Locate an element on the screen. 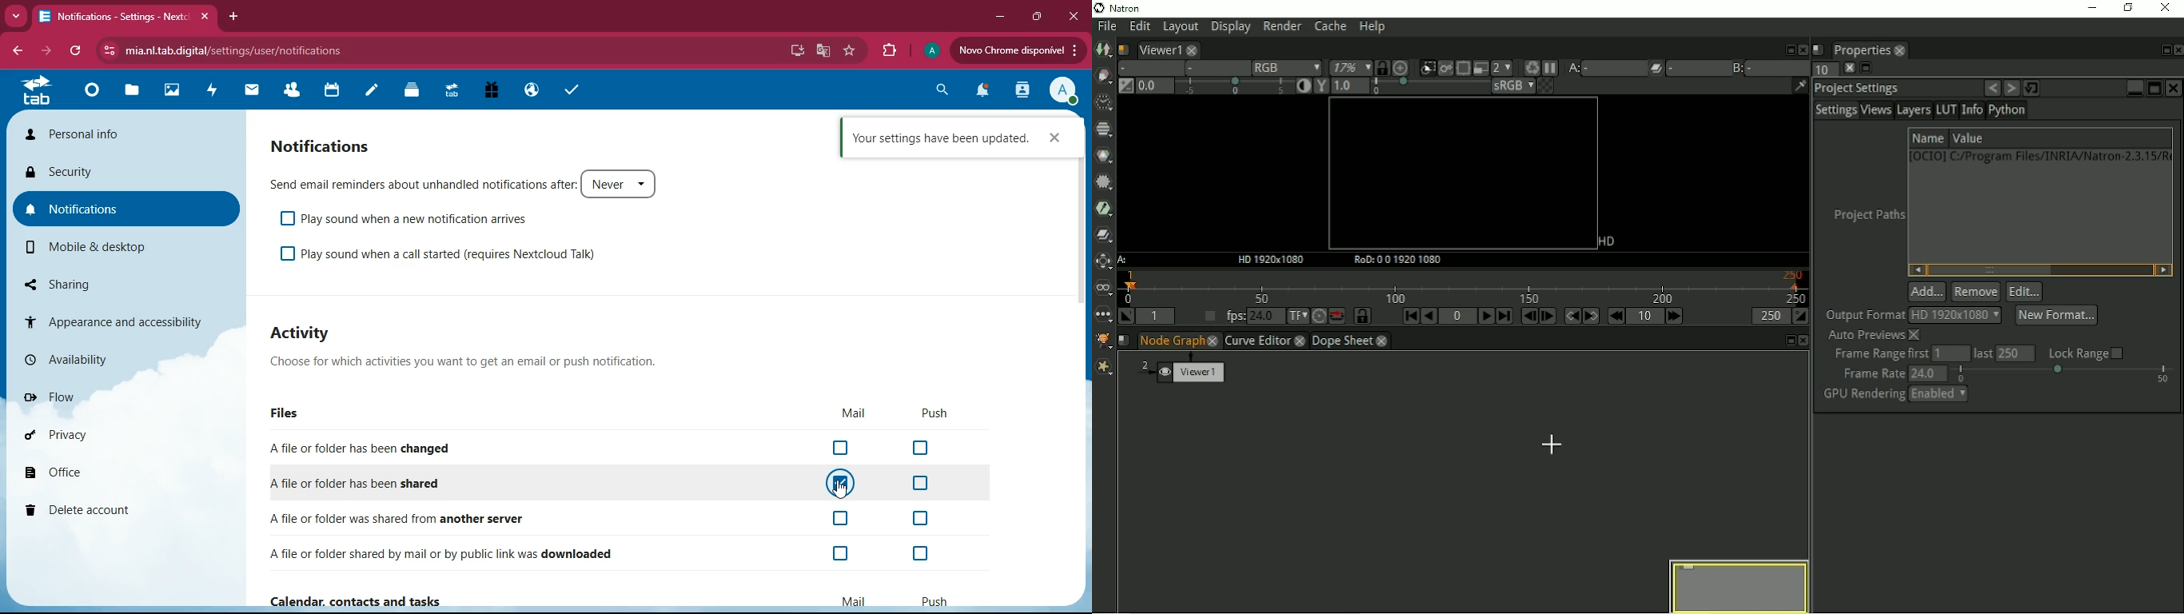 The height and width of the screenshot is (616, 2184). profile is located at coordinates (934, 50).